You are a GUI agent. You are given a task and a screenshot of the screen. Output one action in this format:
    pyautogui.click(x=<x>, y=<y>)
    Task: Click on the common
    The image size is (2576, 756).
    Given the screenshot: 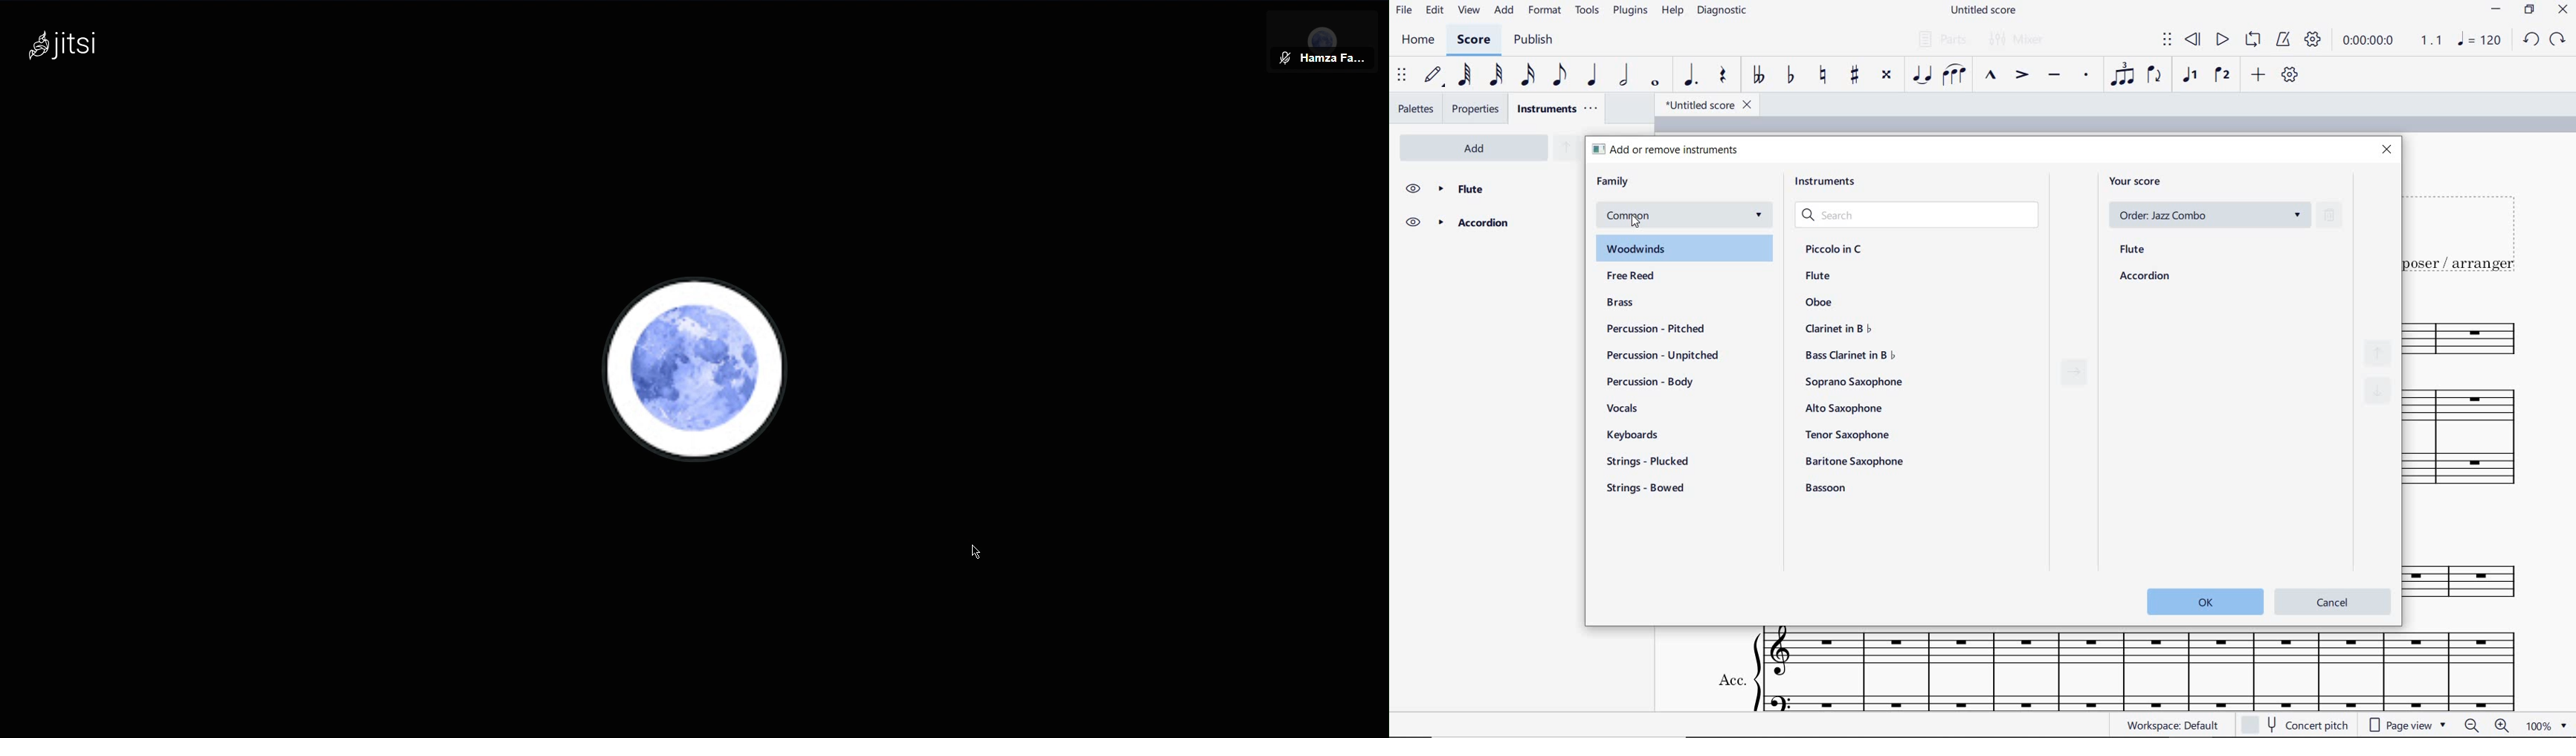 What is the action you would take?
    pyautogui.click(x=1707, y=216)
    